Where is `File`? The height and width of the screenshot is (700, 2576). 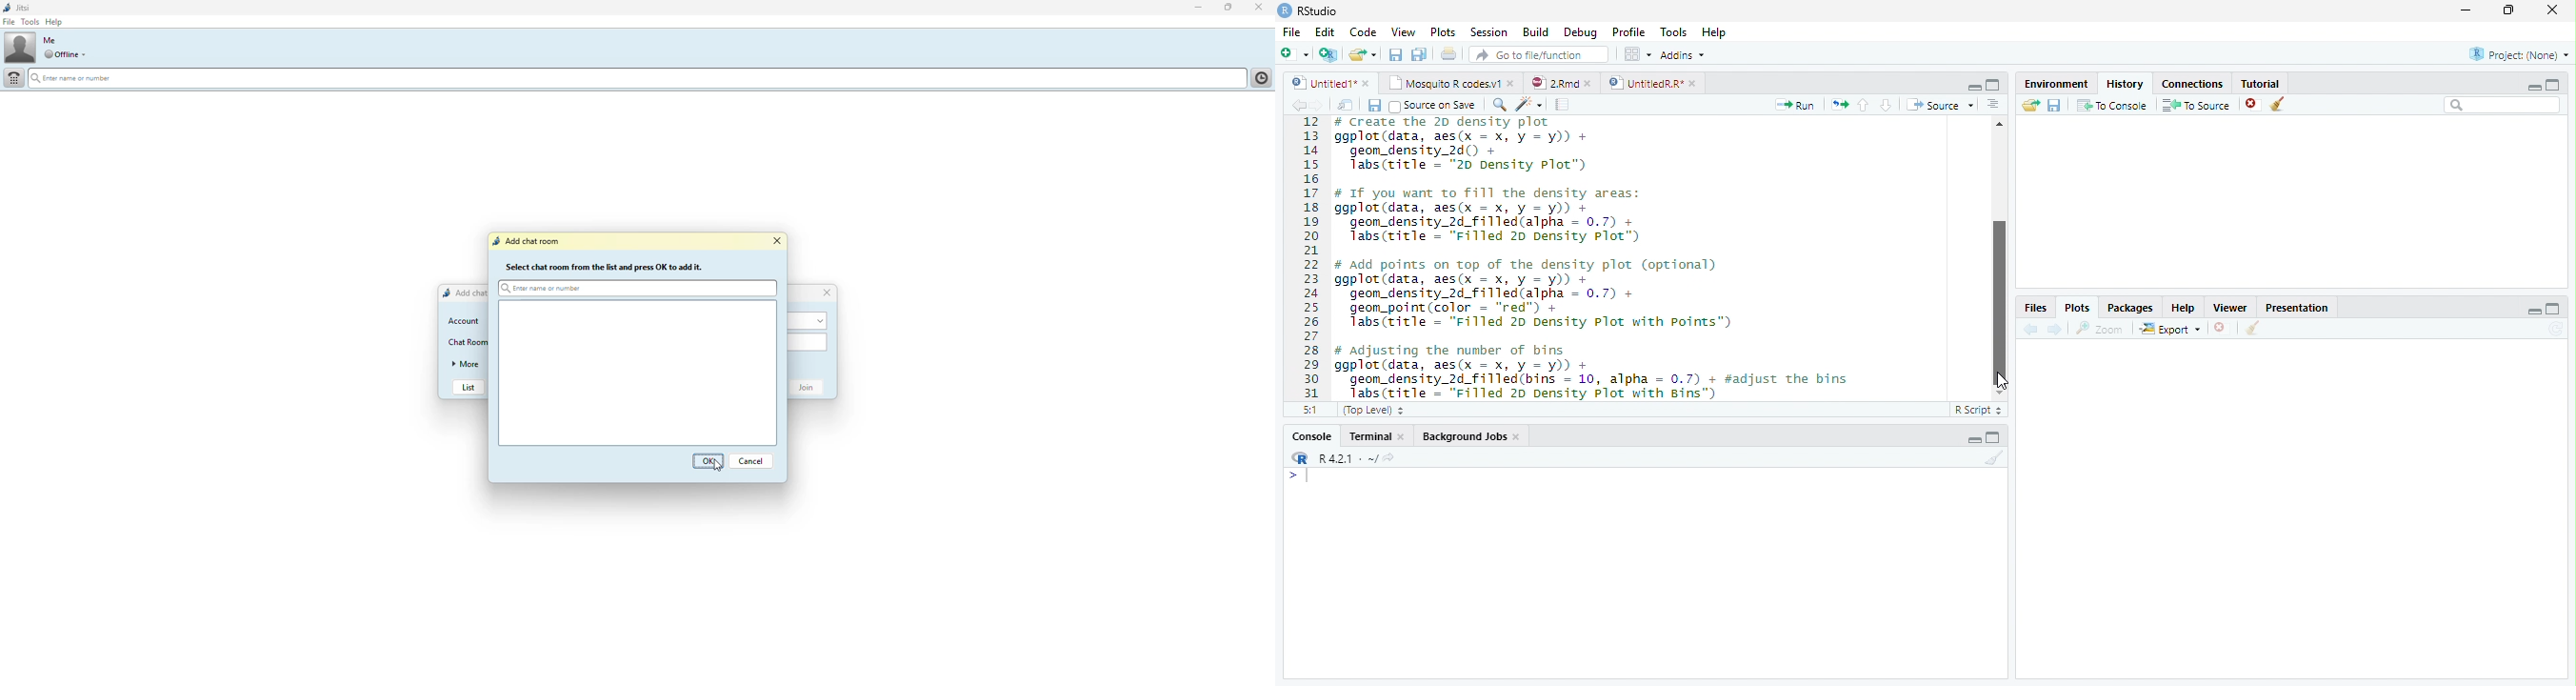
File is located at coordinates (1291, 33).